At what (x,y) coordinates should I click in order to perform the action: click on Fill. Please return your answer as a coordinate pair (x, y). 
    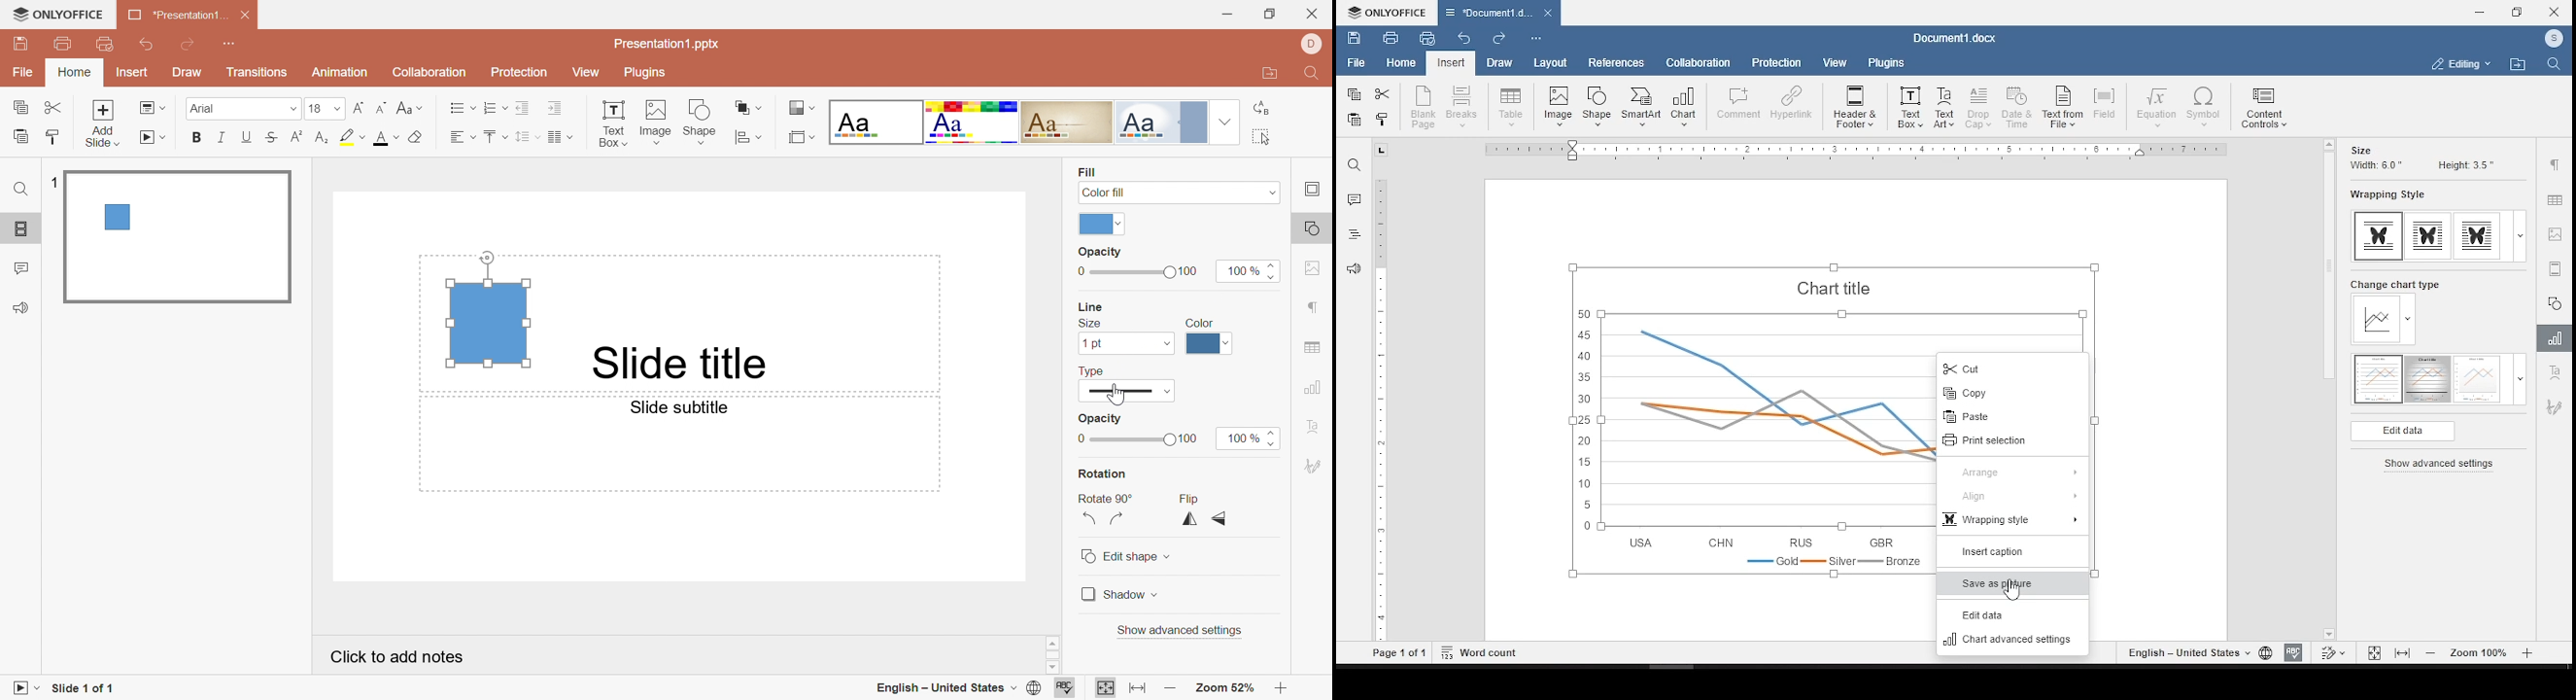
    Looking at the image, I should click on (1087, 171).